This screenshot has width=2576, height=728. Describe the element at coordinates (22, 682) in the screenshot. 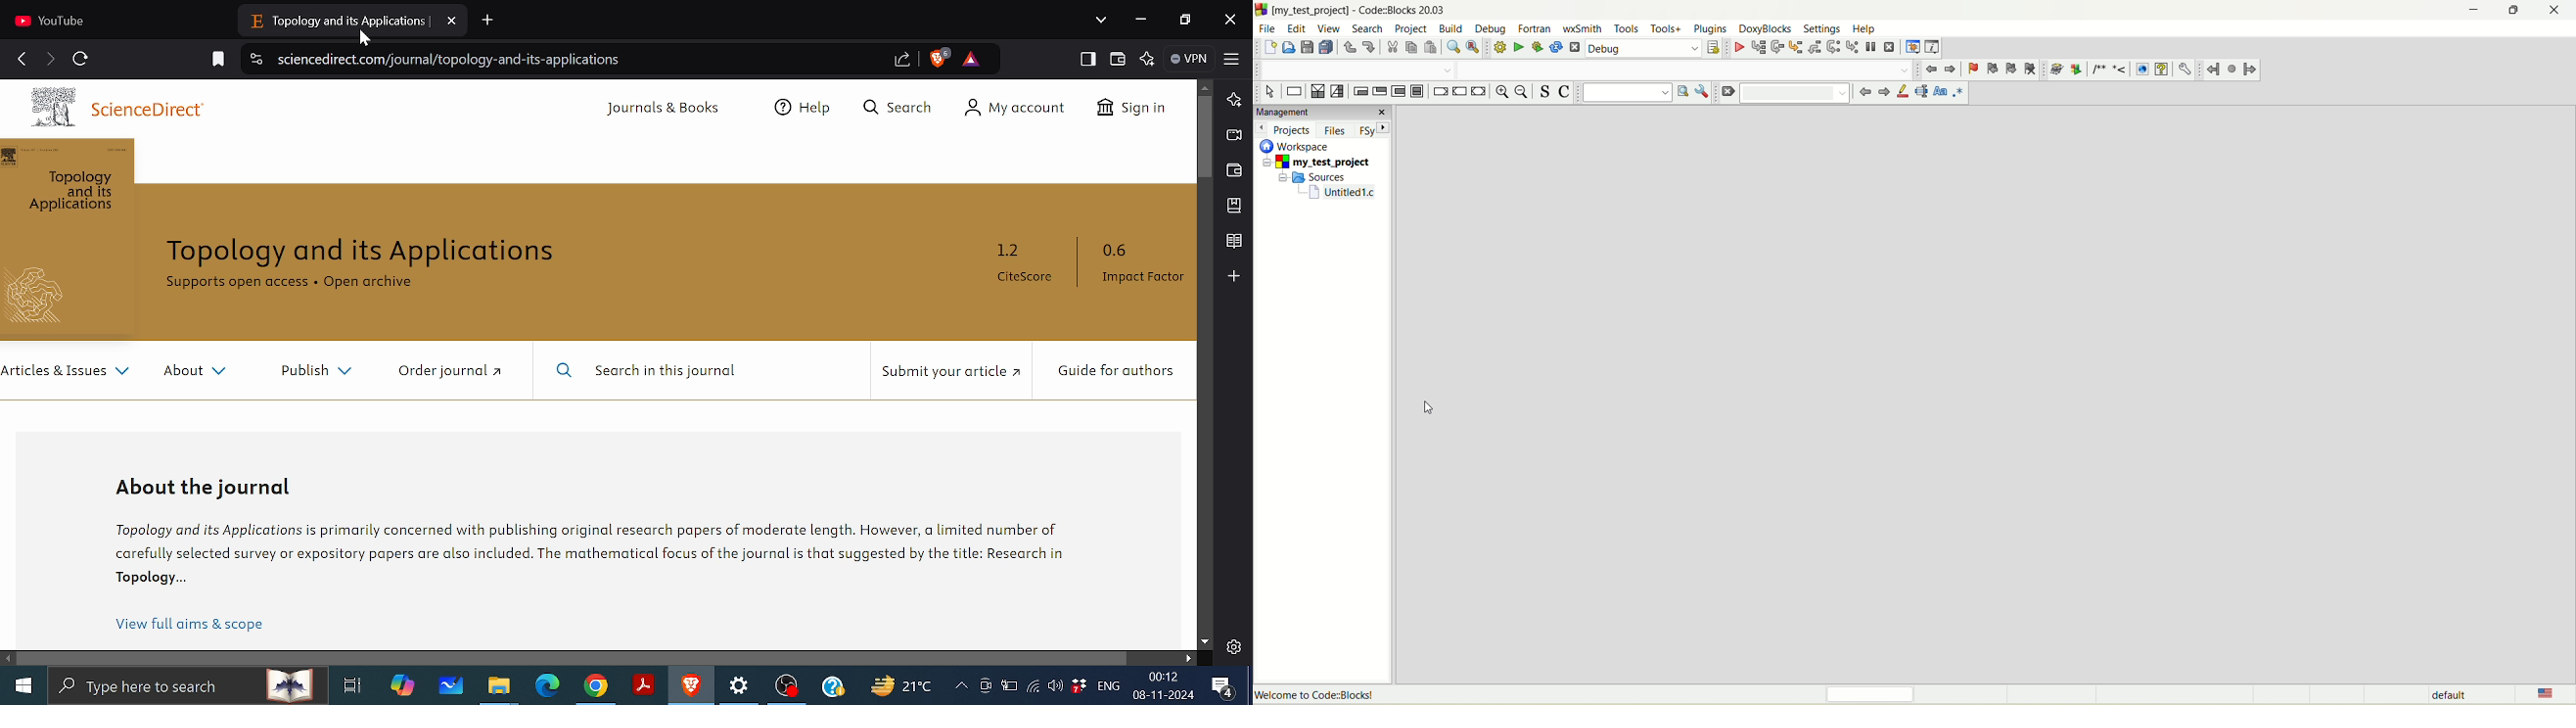

I see `Start` at that location.